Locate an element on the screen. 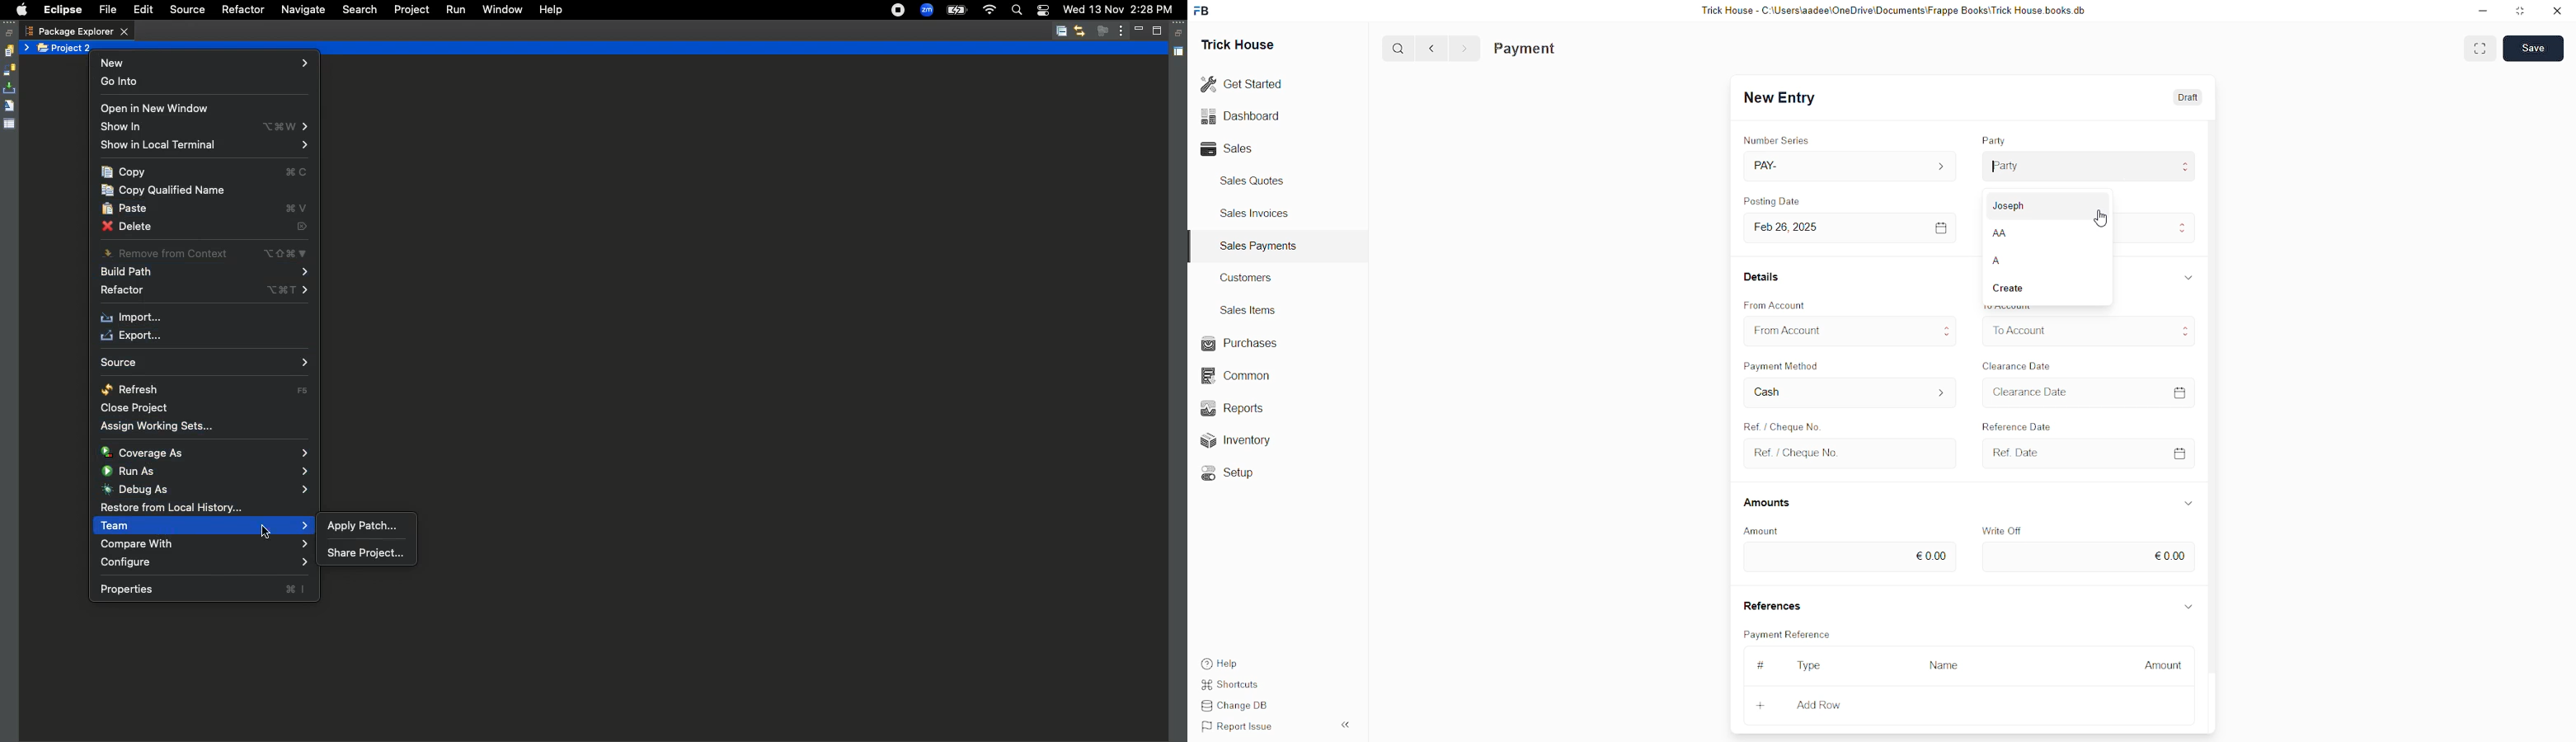 Image resolution: width=2576 pixels, height=756 pixels. AA is located at coordinates (2046, 233).